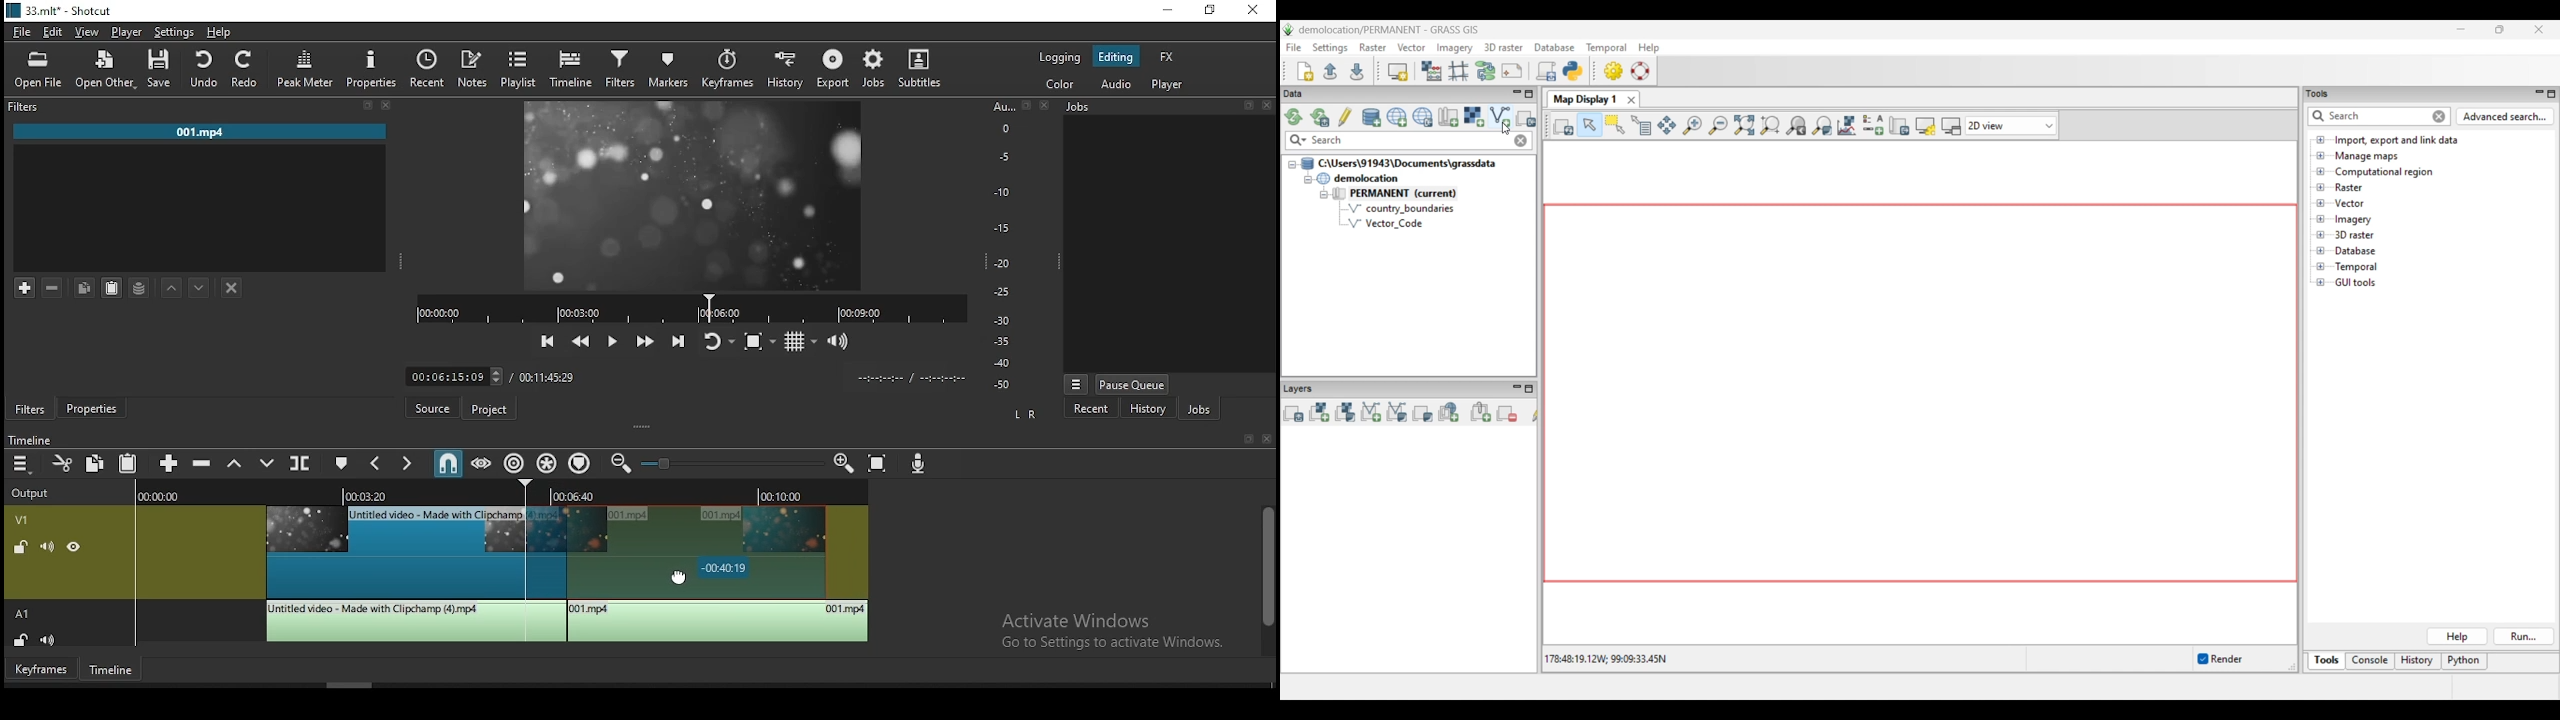  Describe the element at coordinates (1091, 409) in the screenshot. I see `recent` at that location.